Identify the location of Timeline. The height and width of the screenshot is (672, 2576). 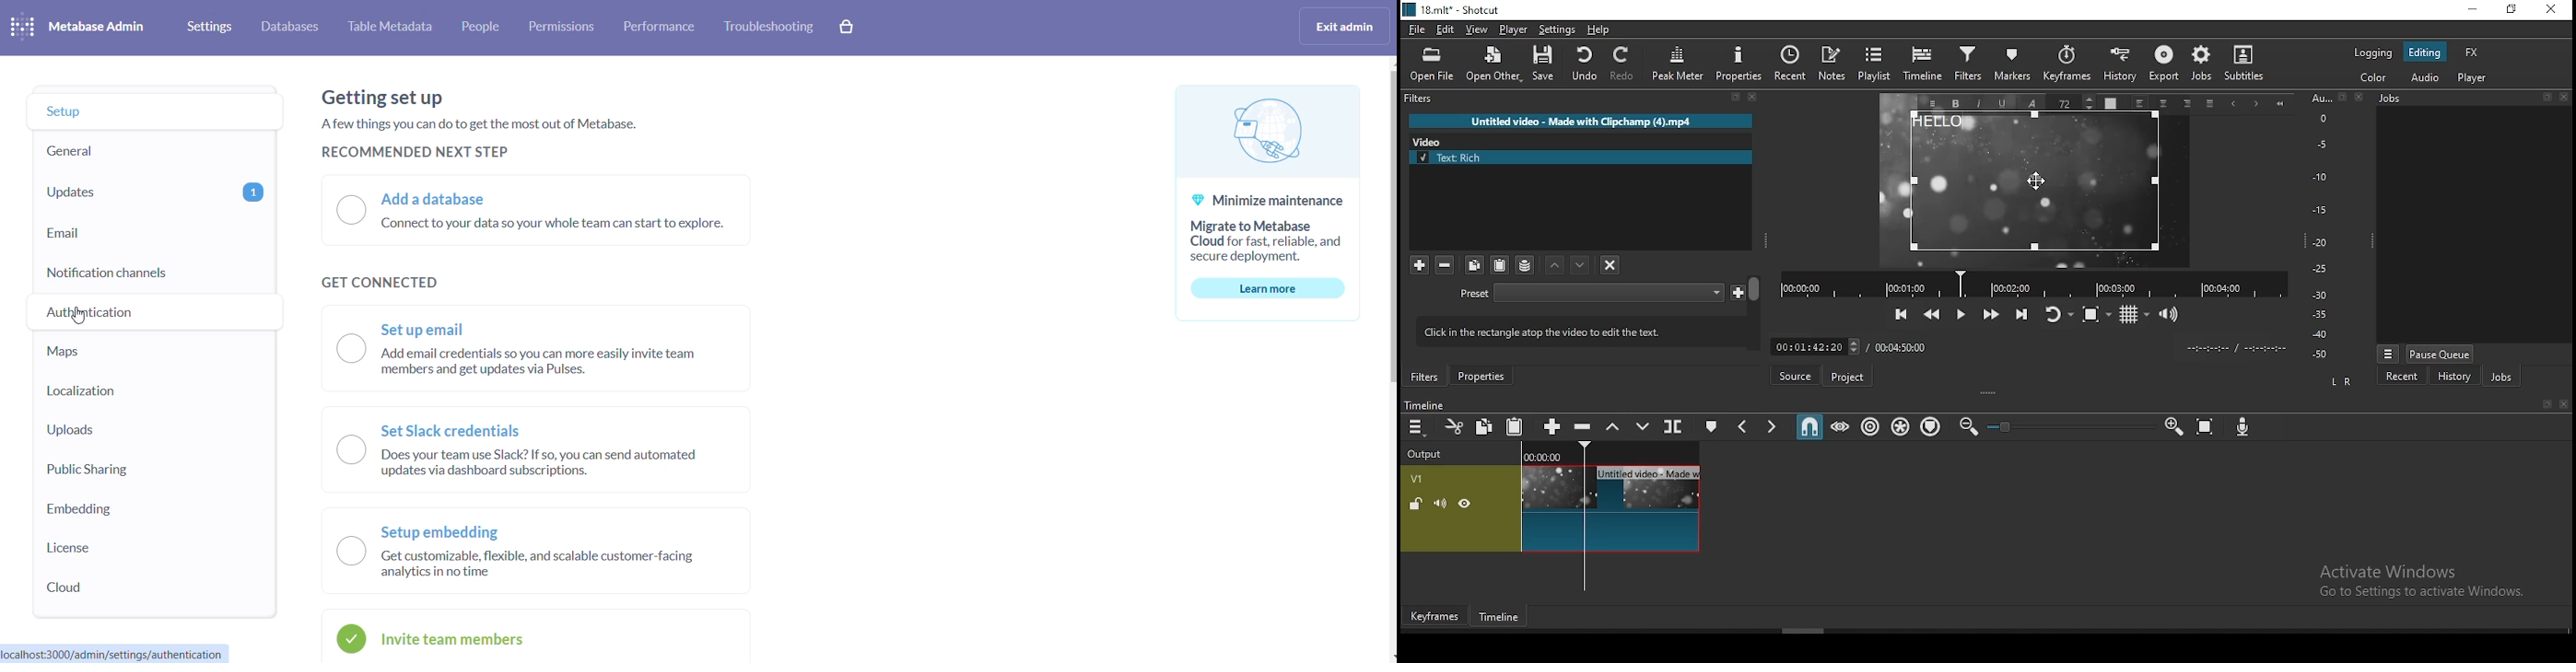
(1611, 451).